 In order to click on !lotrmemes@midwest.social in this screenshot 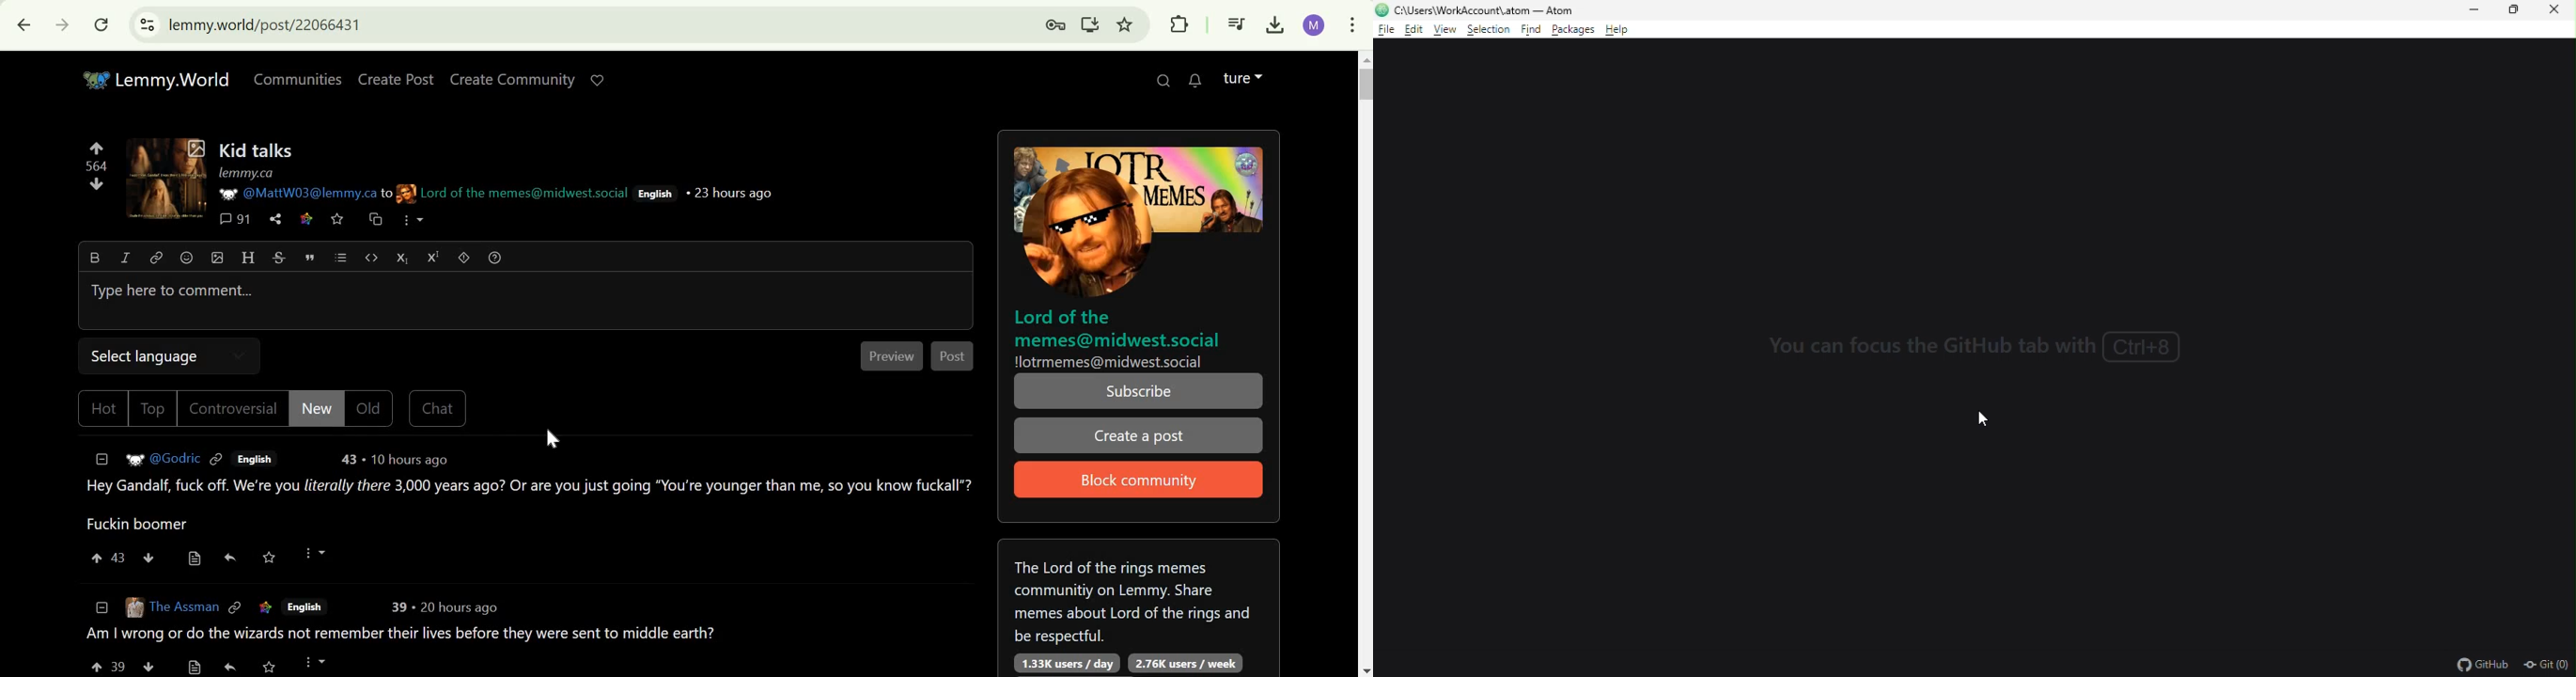, I will do `click(1111, 361)`.